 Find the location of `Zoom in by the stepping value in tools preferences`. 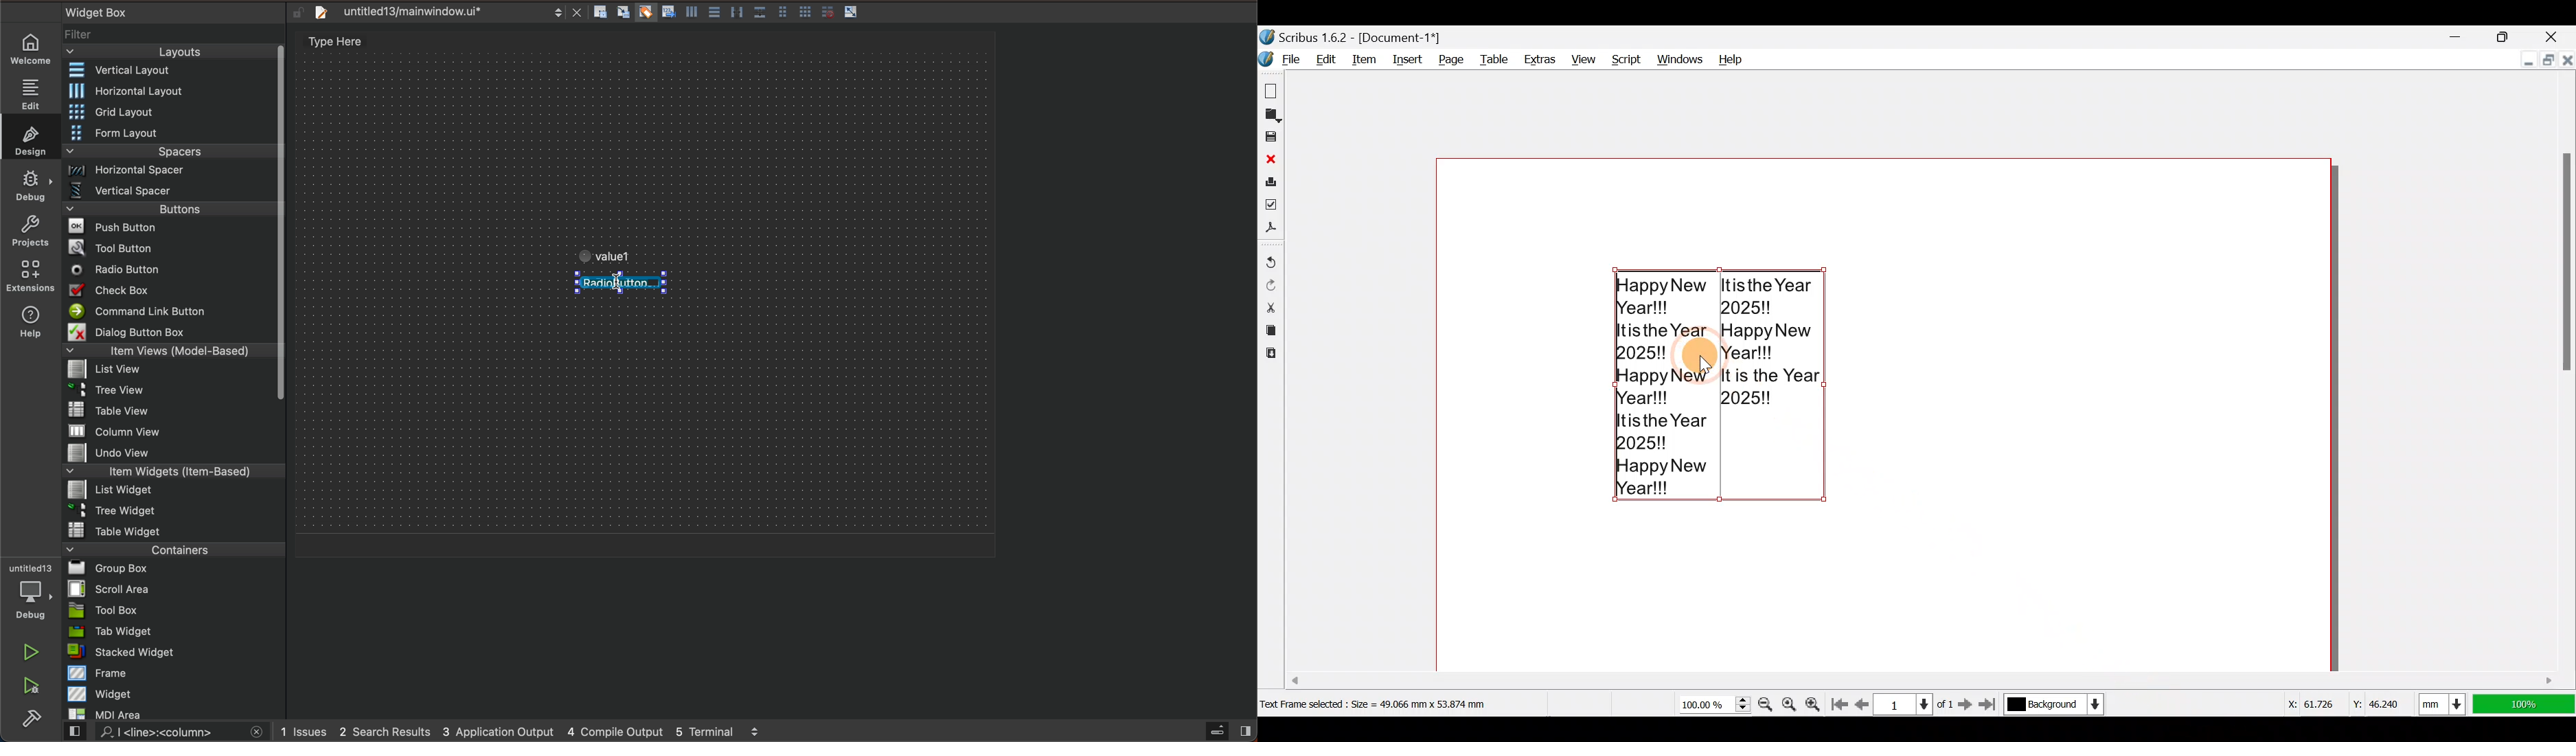

Zoom in by the stepping value in tools preferences is located at coordinates (1814, 701).